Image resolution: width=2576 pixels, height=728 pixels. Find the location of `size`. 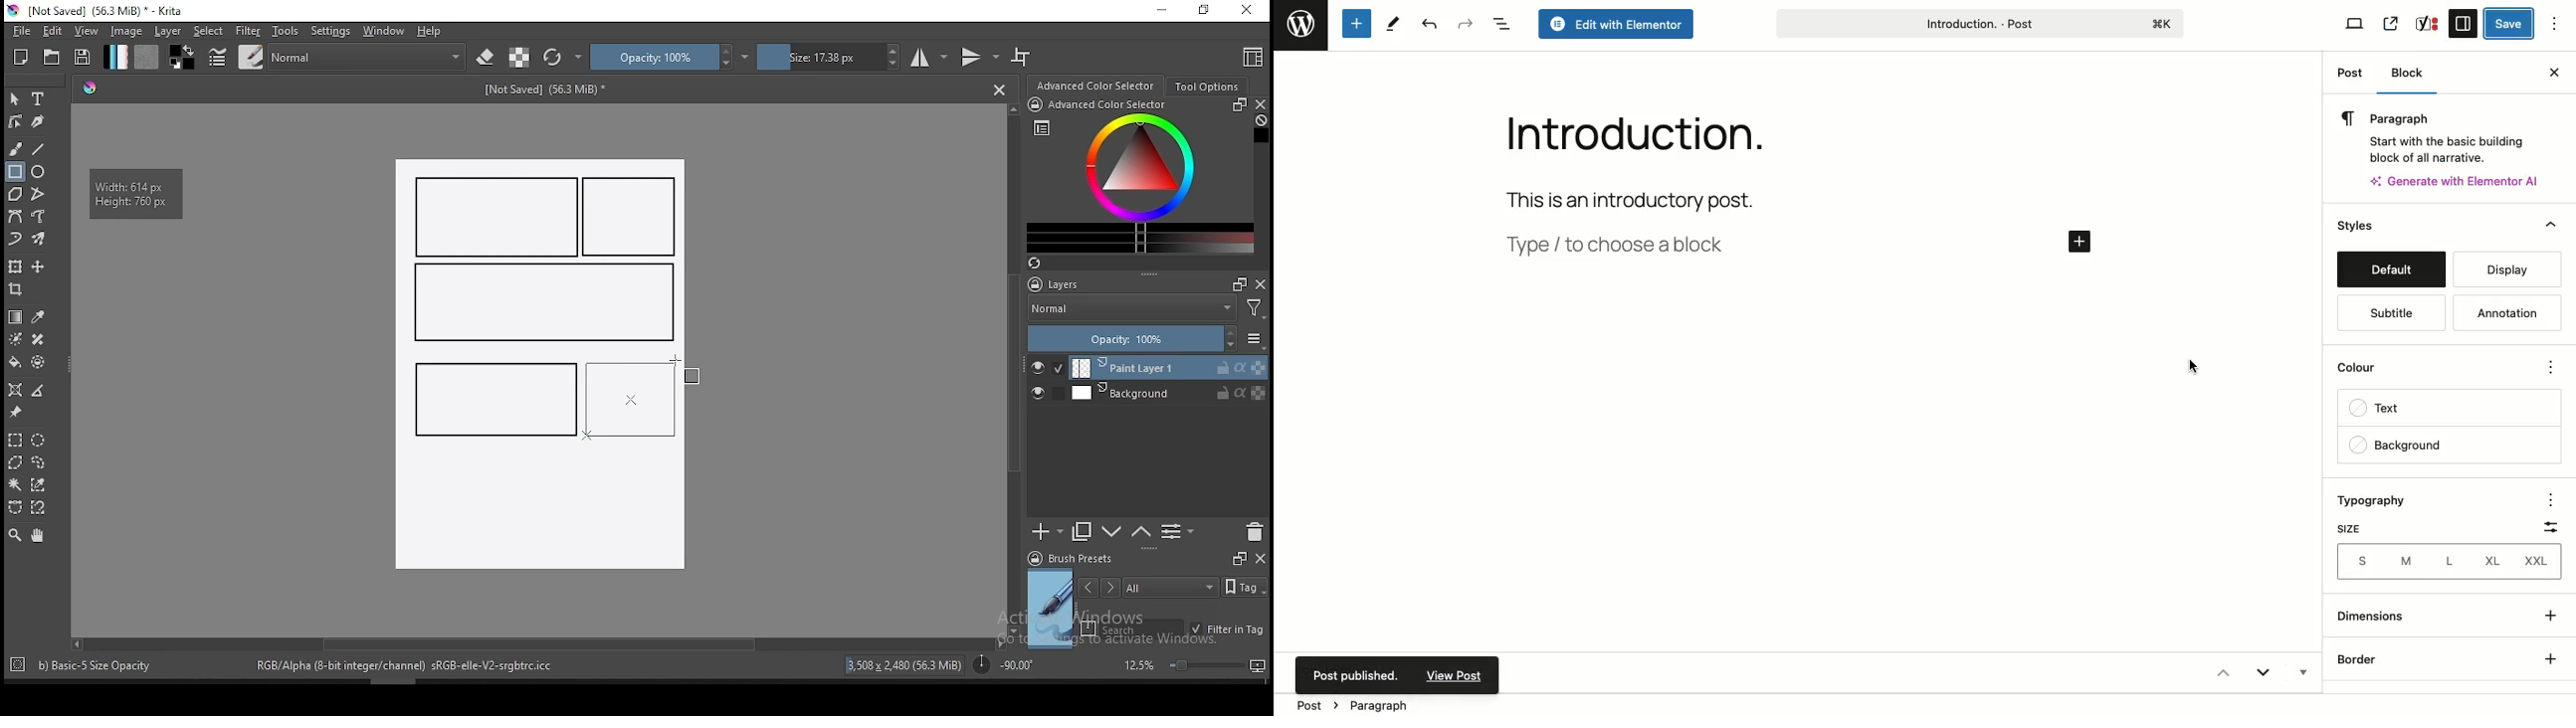

size is located at coordinates (829, 57).